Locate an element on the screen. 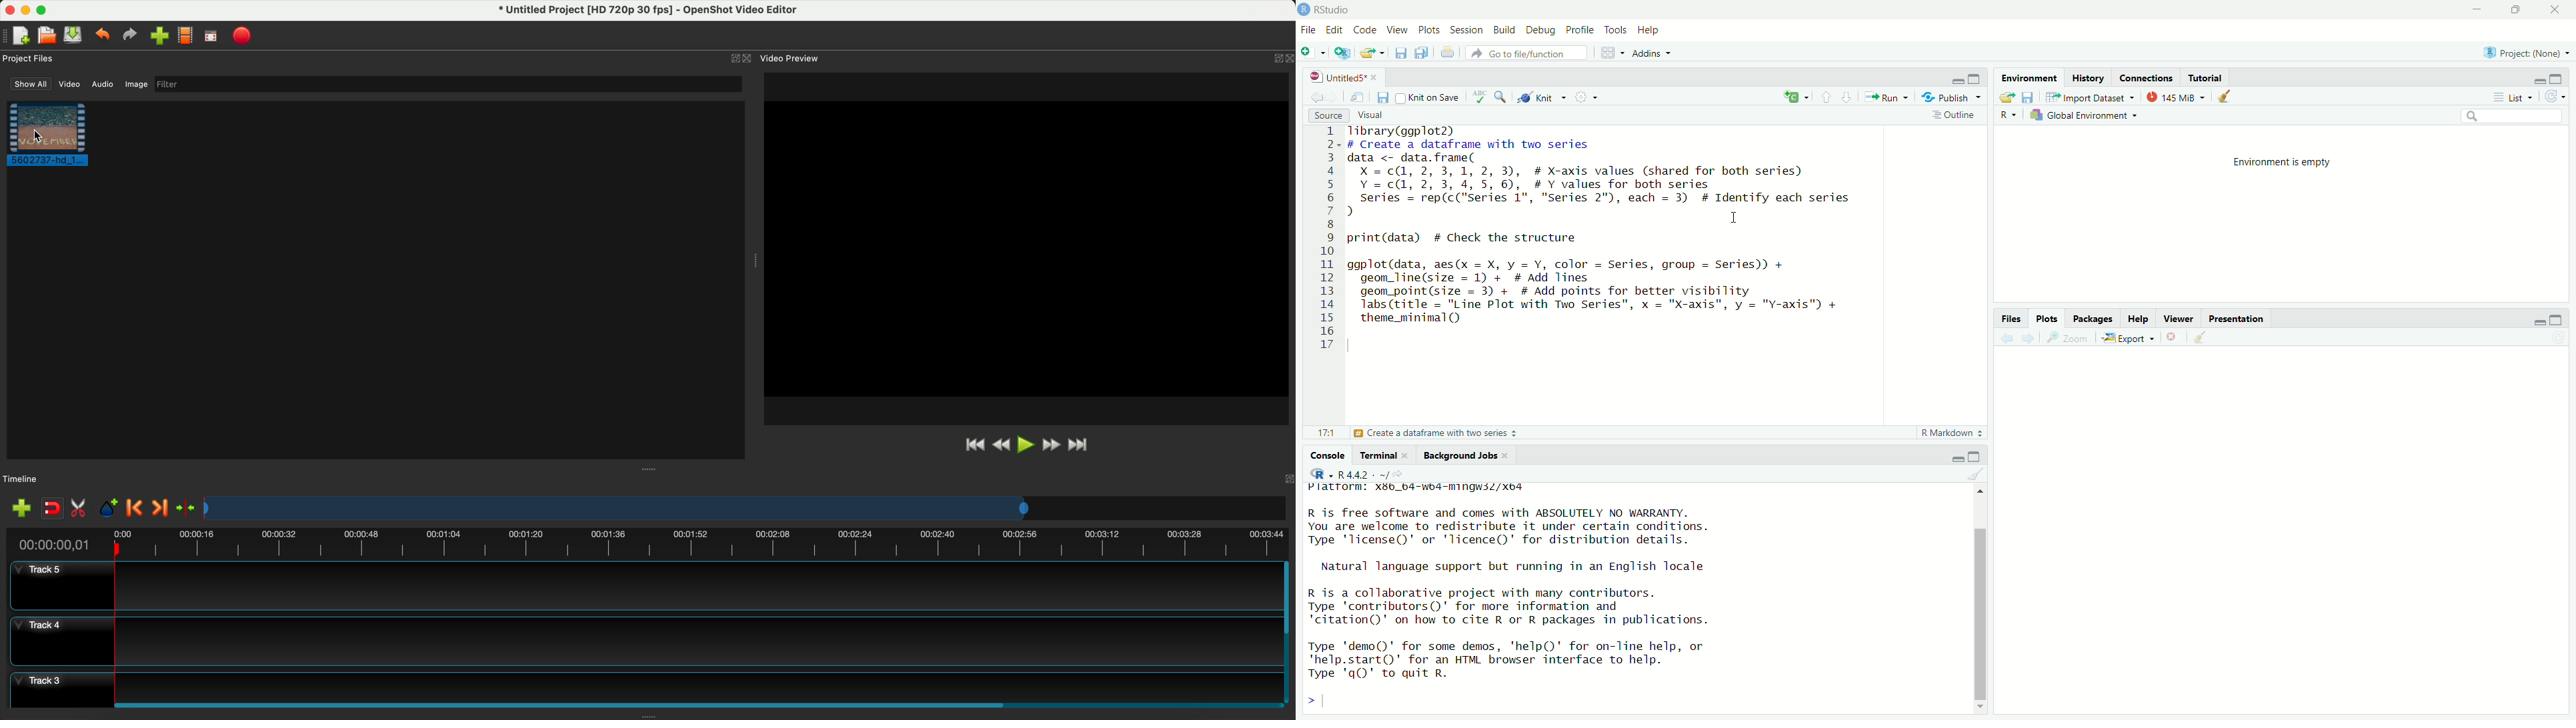 Image resolution: width=2576 pixels, height=728 pixels. R Markdown is located at coordinates (1952, 433).